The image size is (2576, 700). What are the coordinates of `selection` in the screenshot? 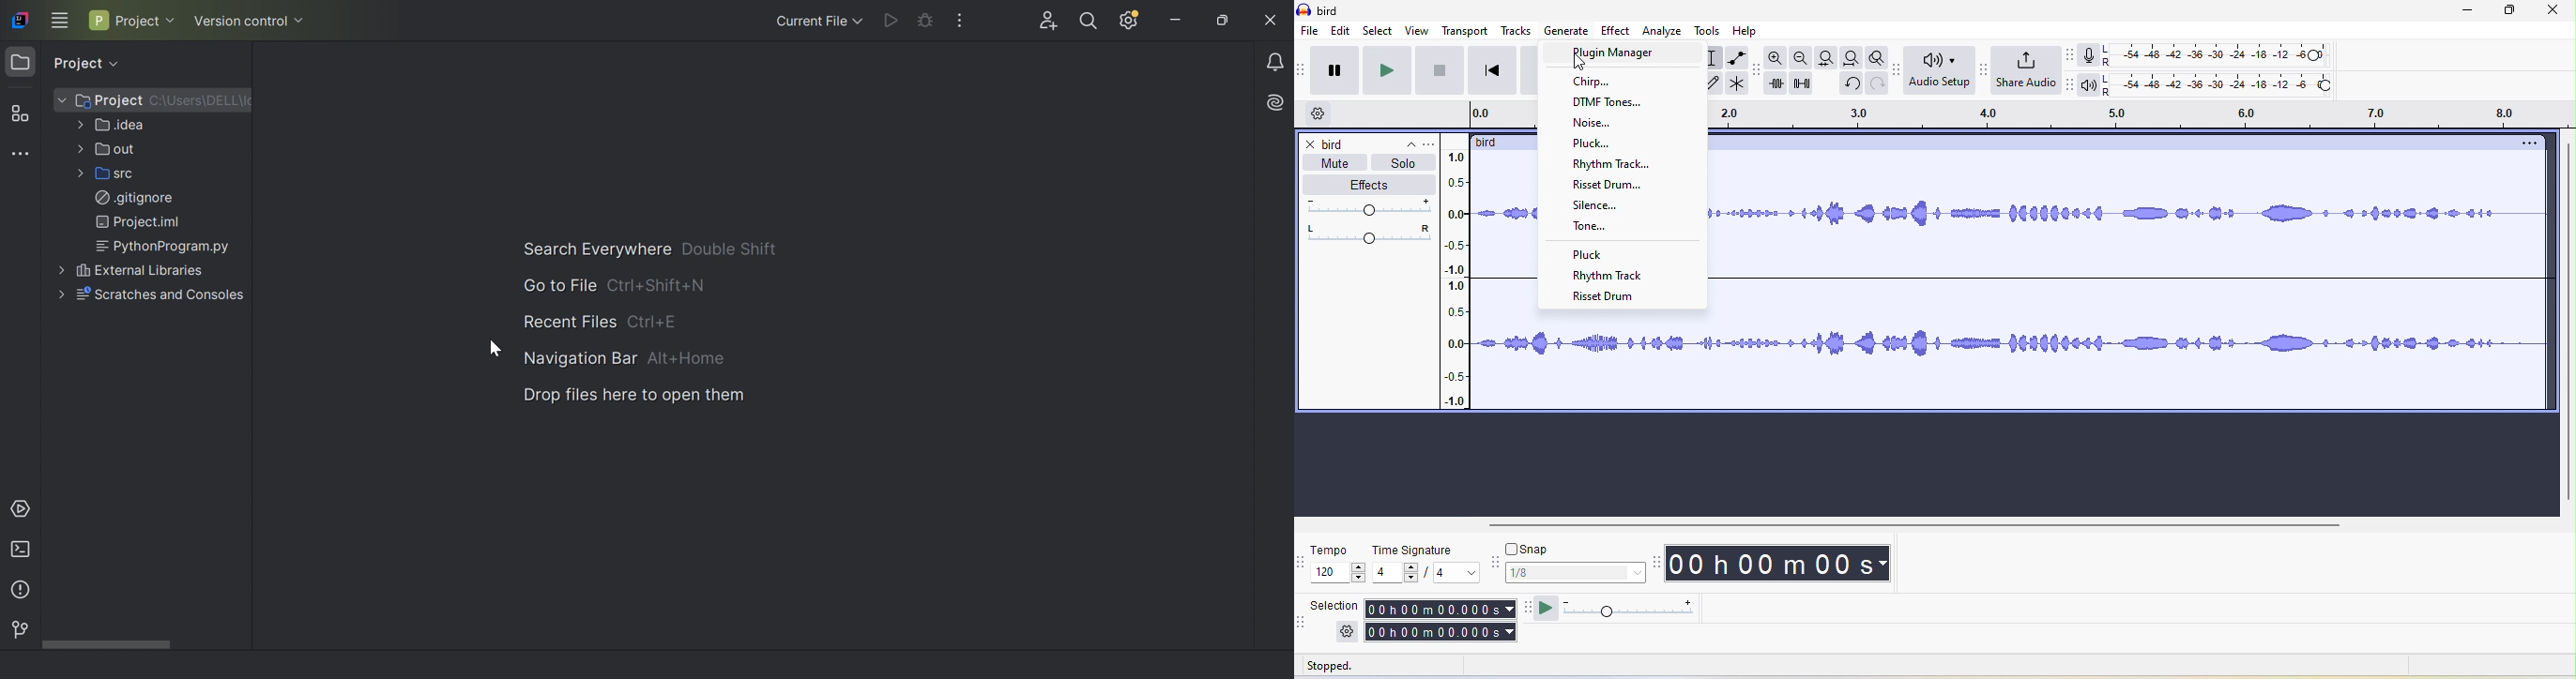 It's located at (1440, 620).